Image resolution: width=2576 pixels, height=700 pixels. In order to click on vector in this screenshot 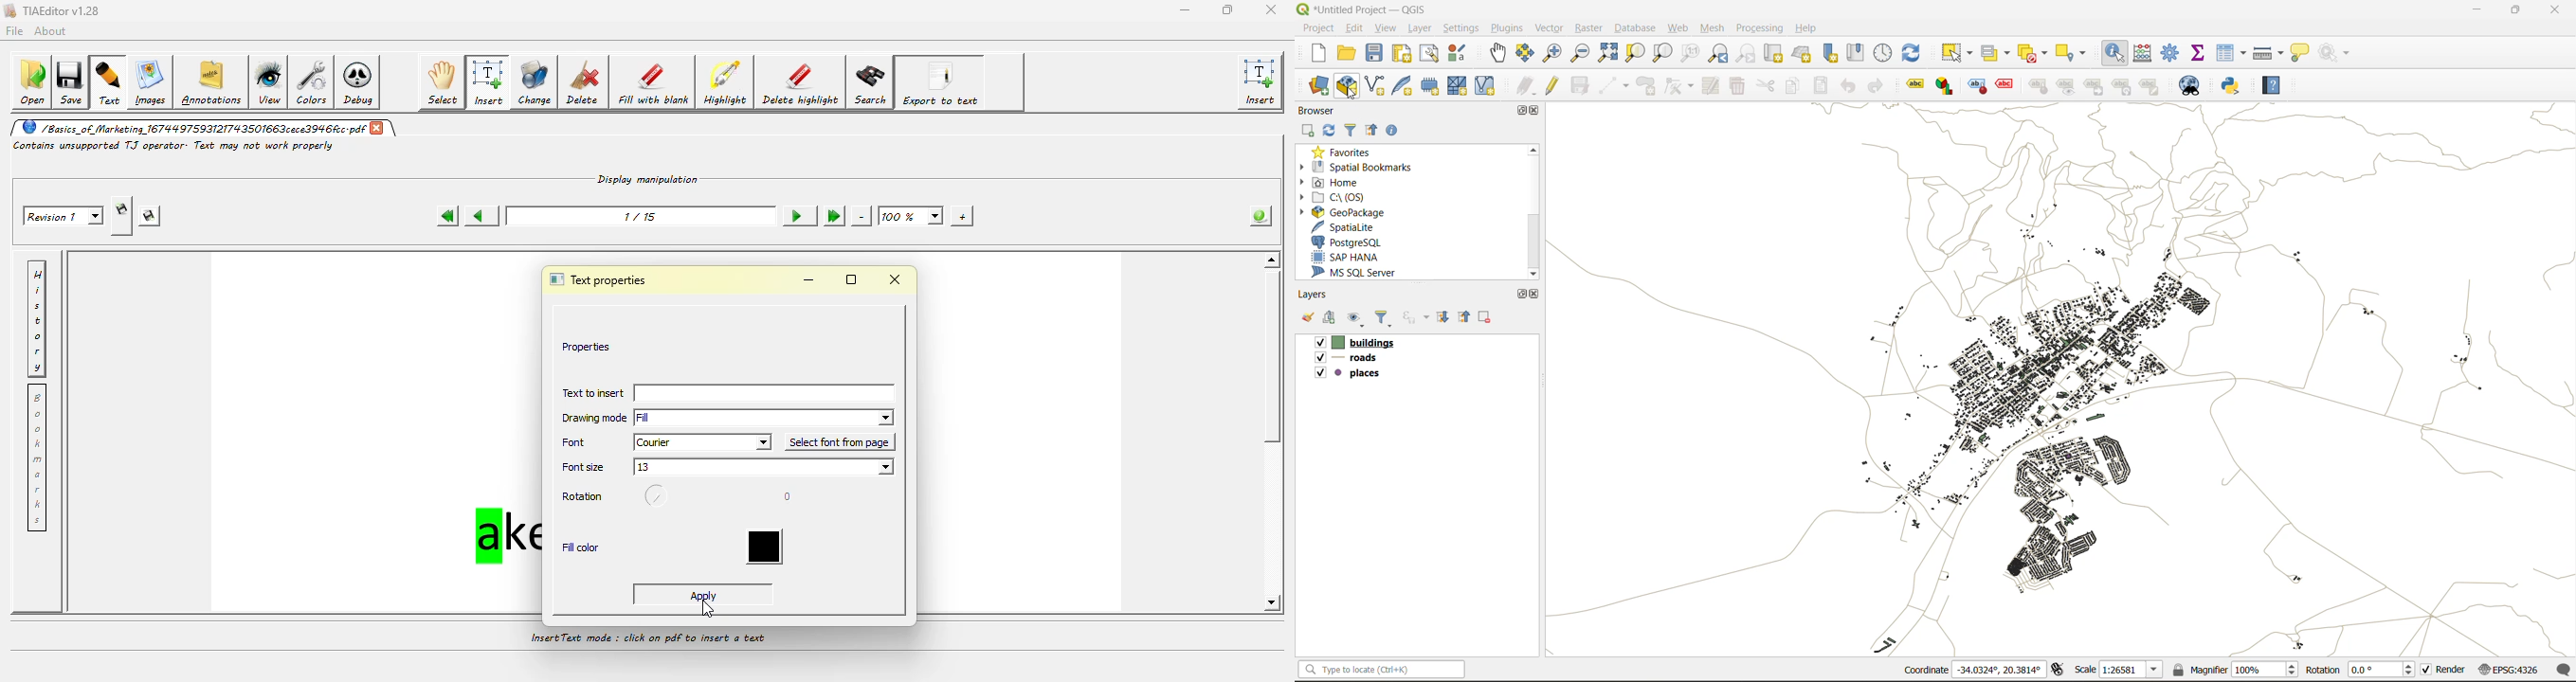, I will do `click(1549, 28)`.